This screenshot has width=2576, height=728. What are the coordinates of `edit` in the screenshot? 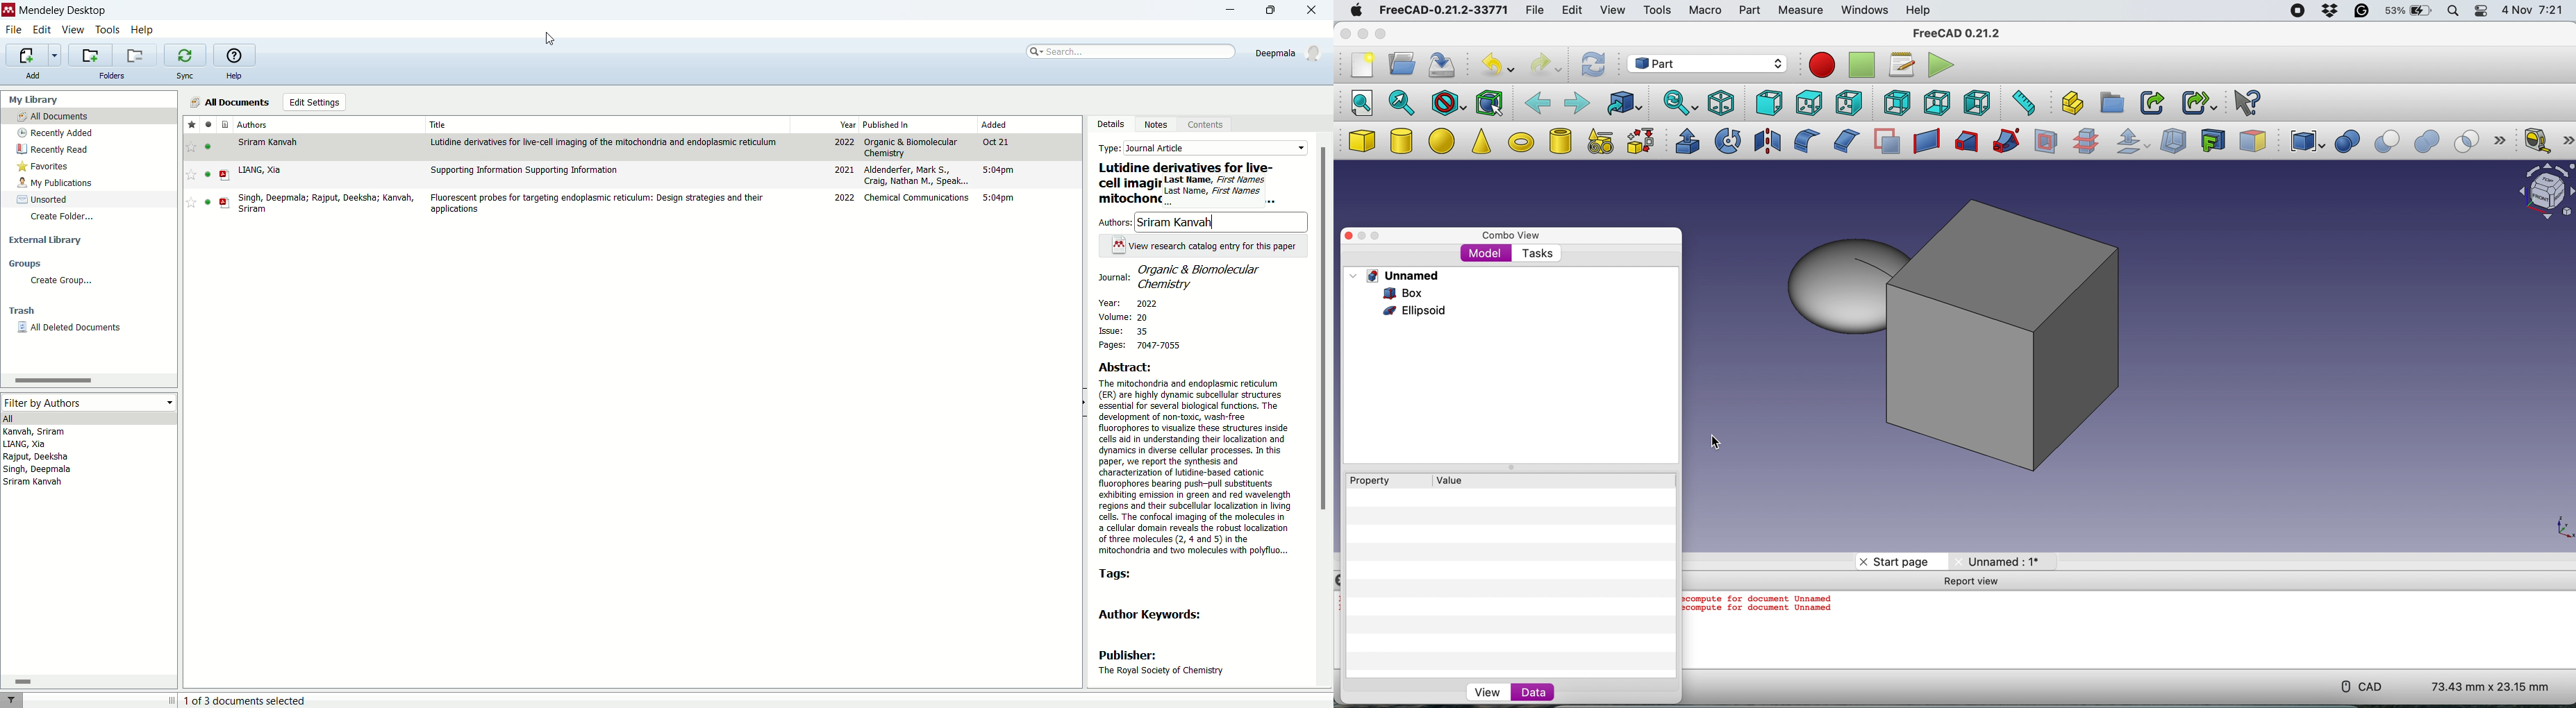 It's located at (42, 31).